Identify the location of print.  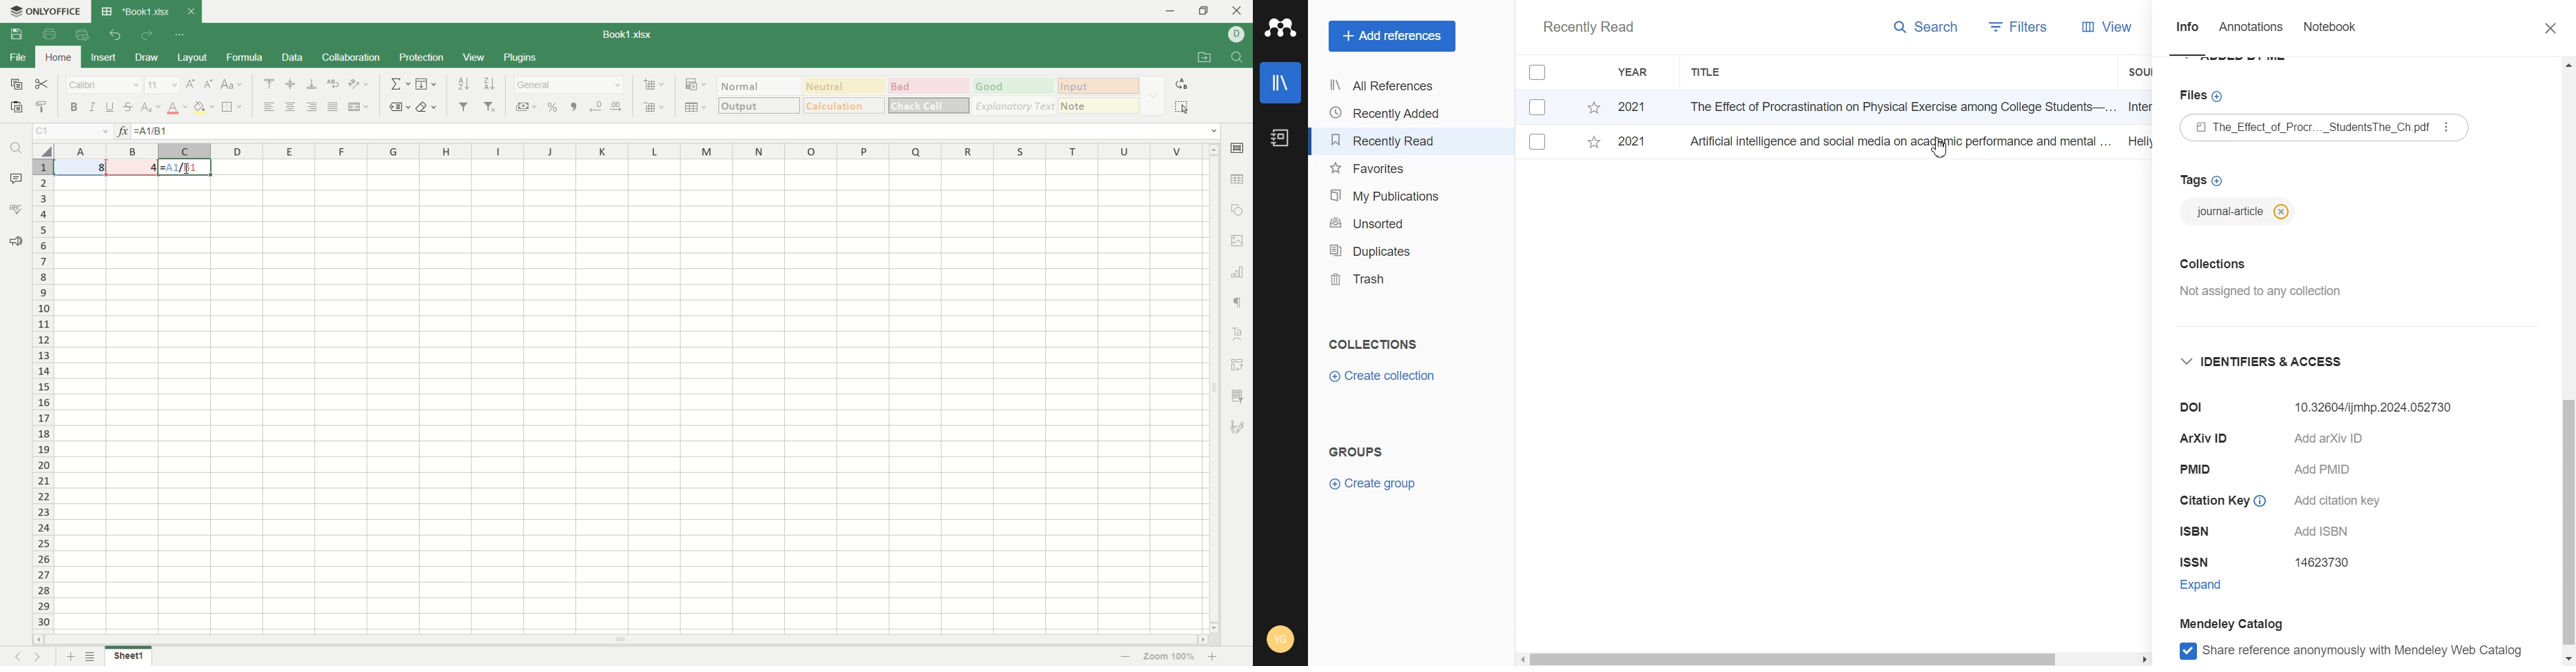
(50, 35).